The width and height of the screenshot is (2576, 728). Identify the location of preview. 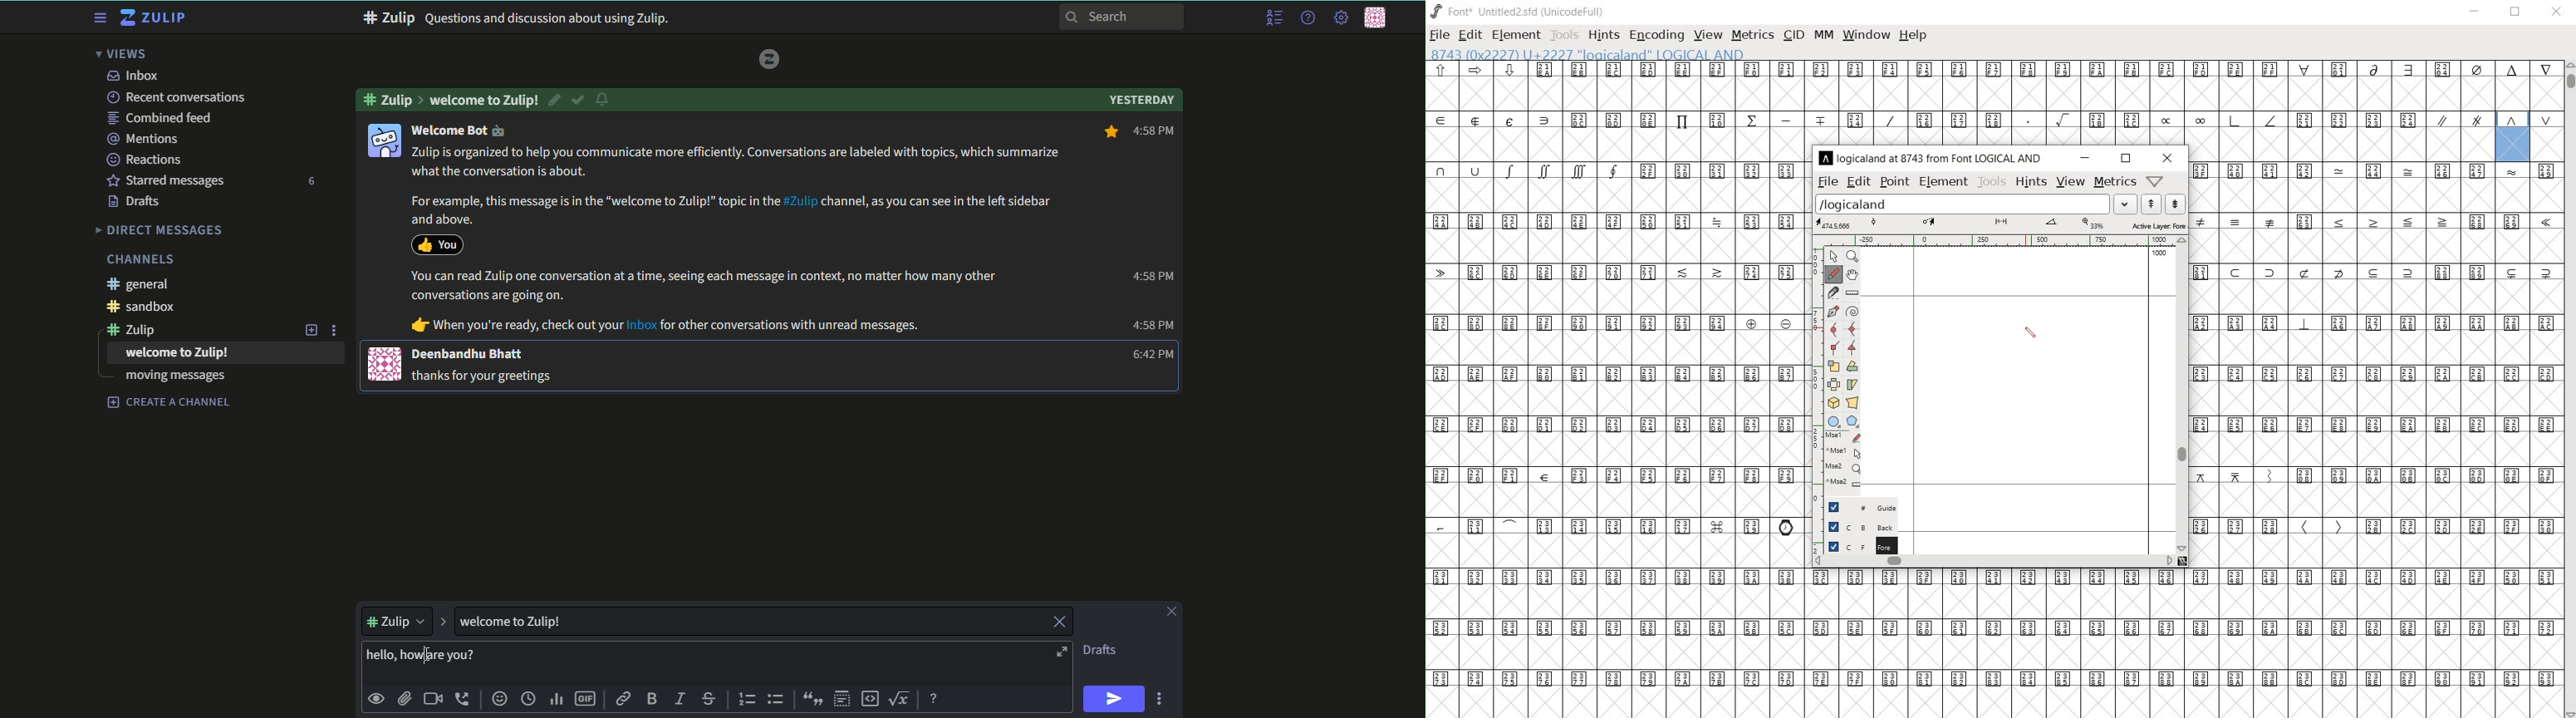
(377, 697).